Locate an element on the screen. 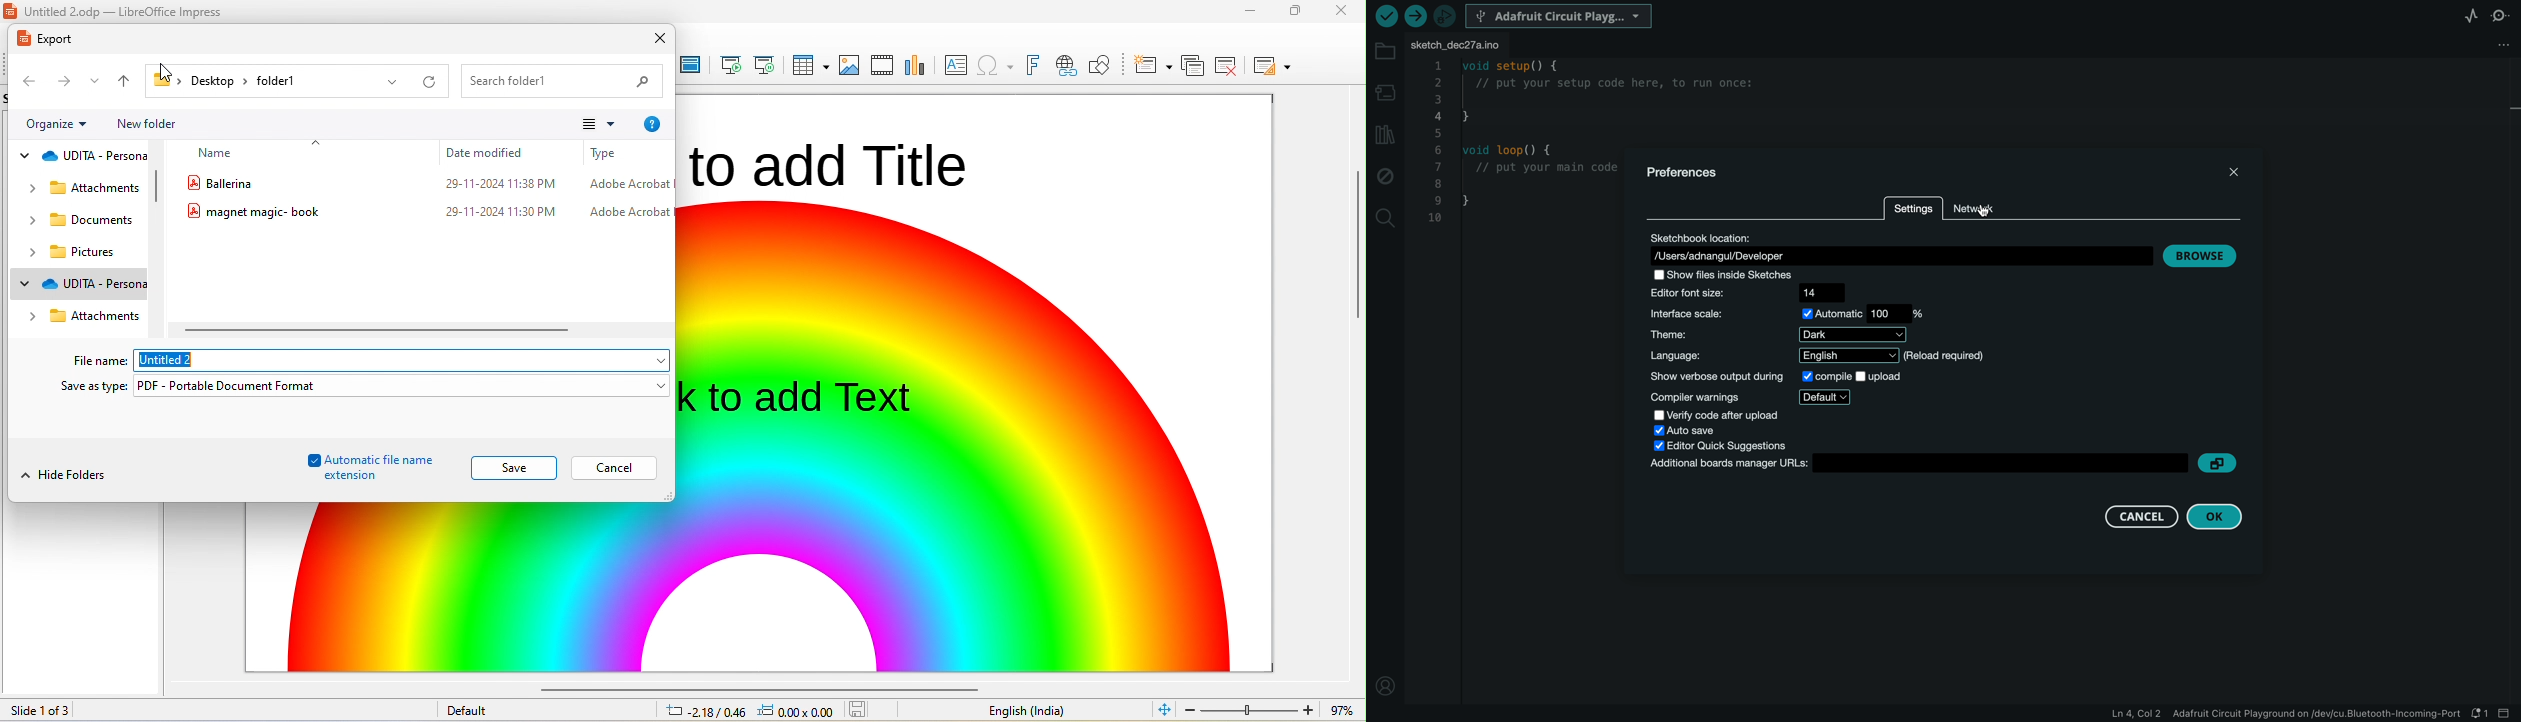  close is located at coordinates (659, 39).